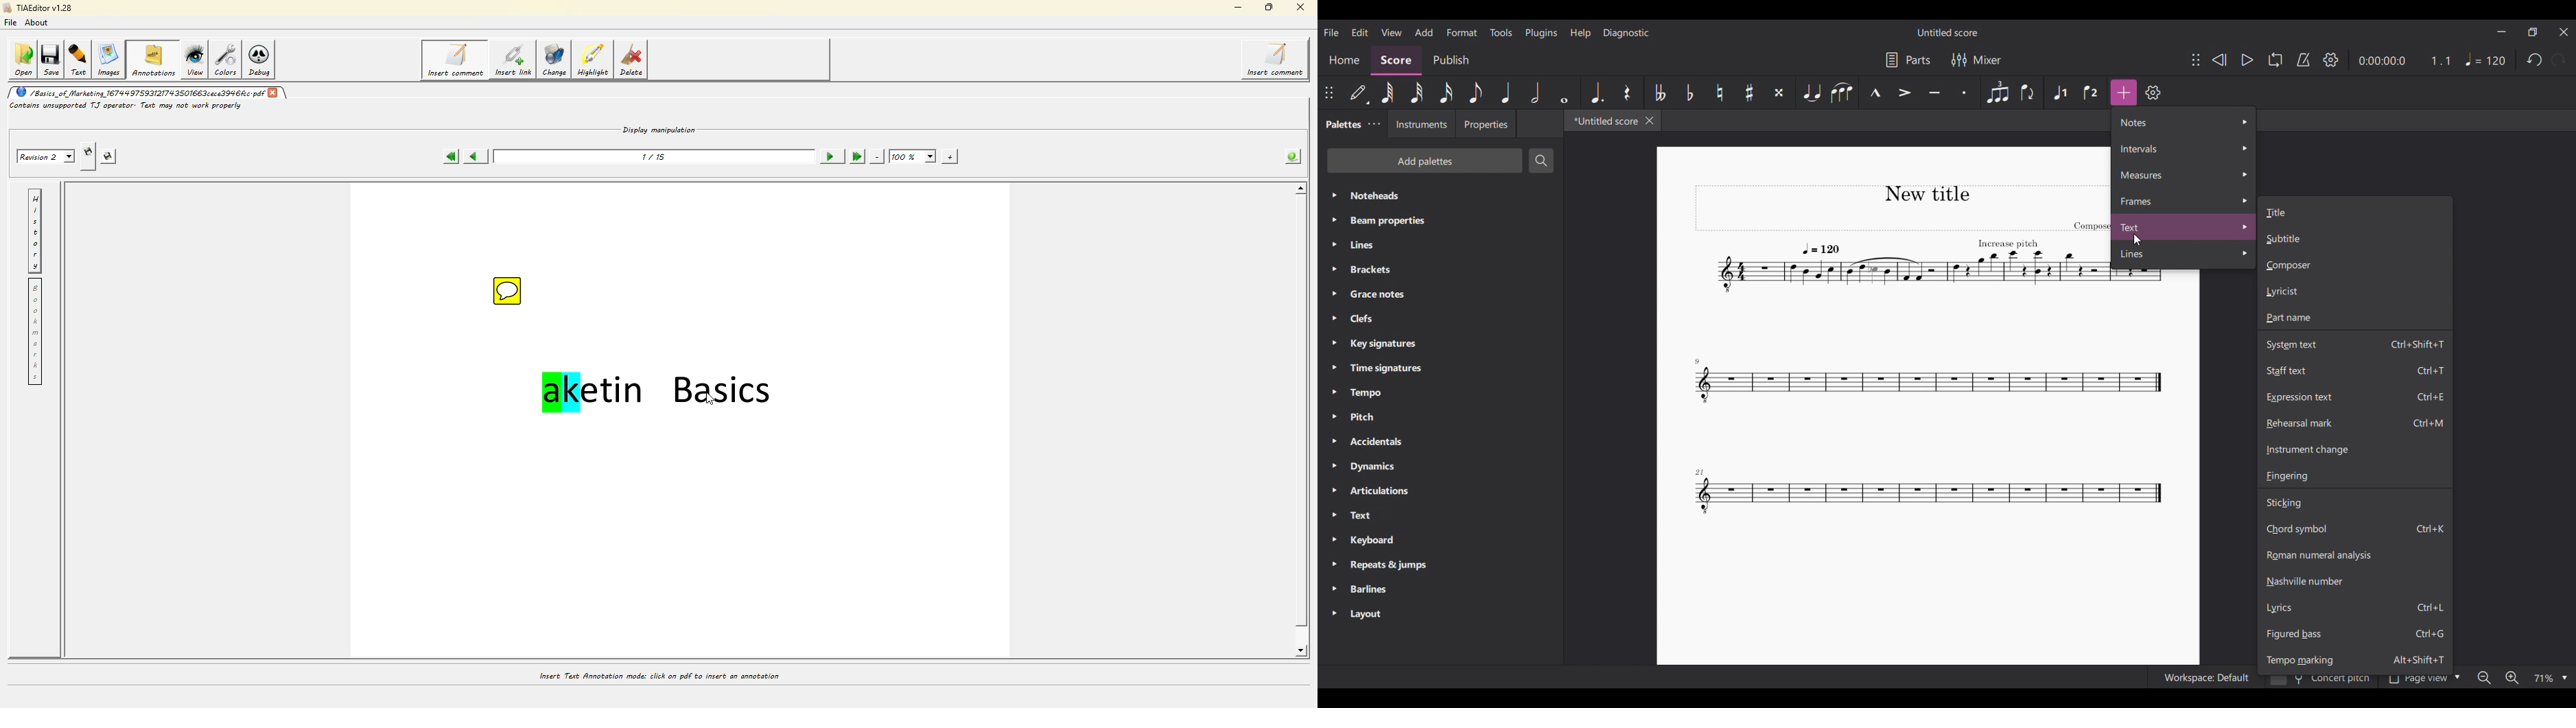 This screenshot has height=728, width=2576. I want to click on Tie, so click(1811, 92).